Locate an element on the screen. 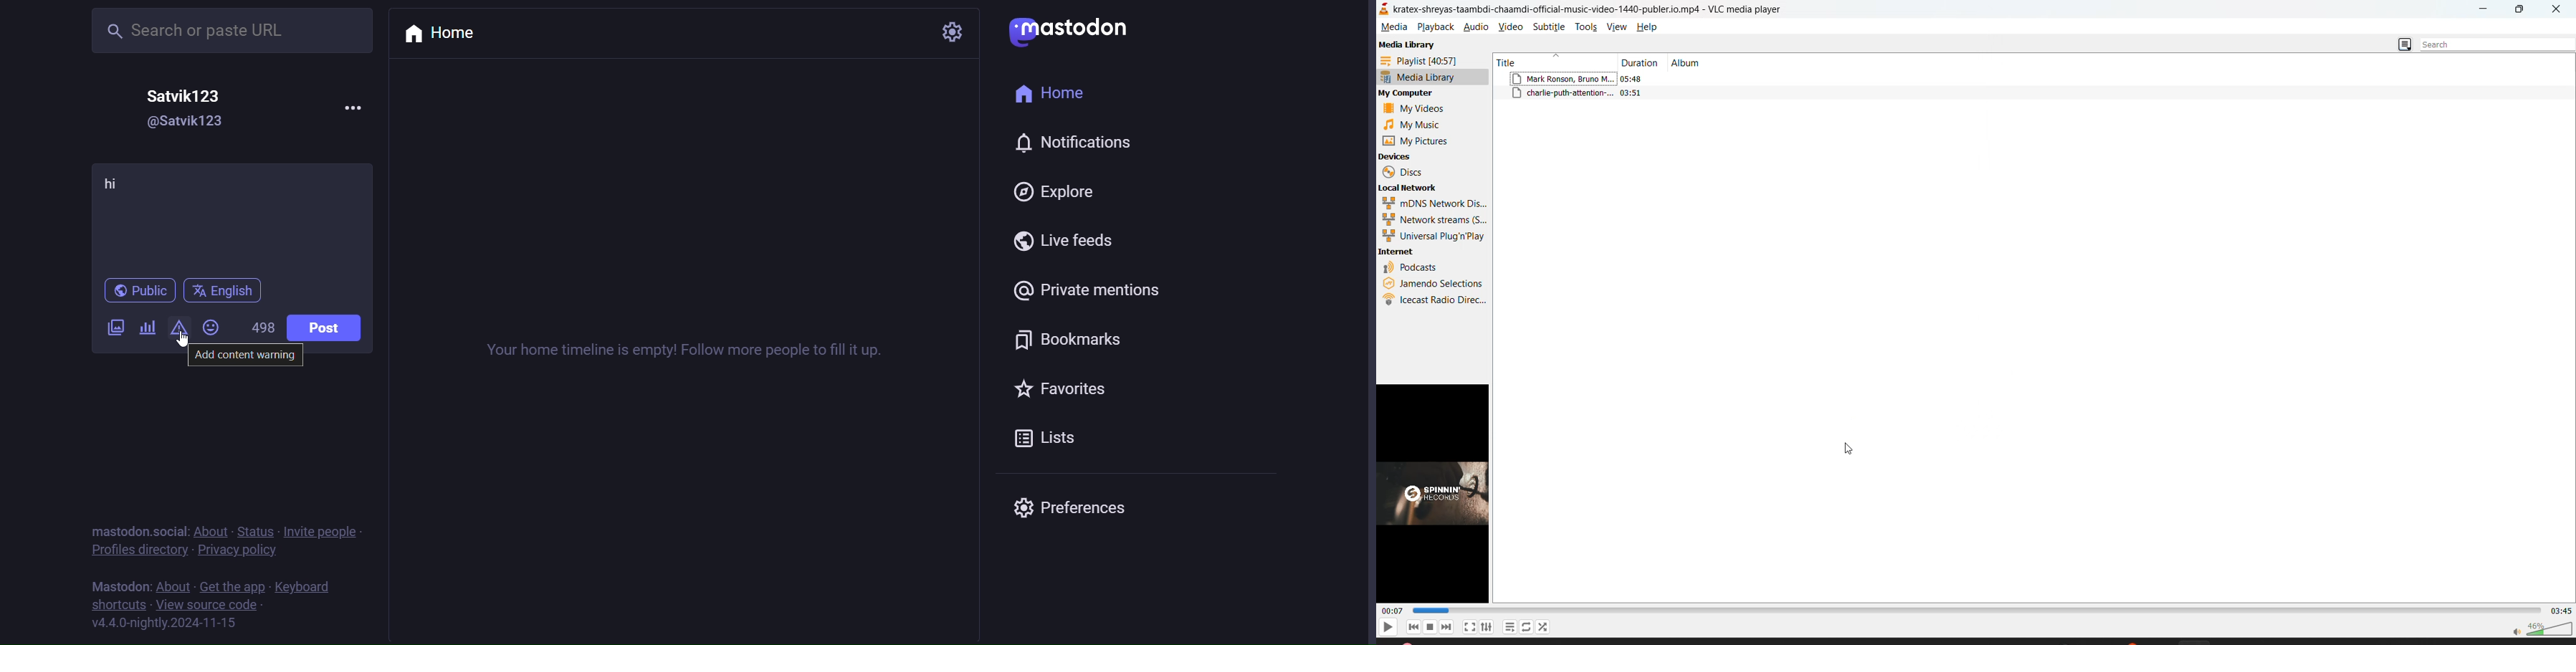 This screenshot has width=2576, height=672. random is located at coordinates (1540, 627).